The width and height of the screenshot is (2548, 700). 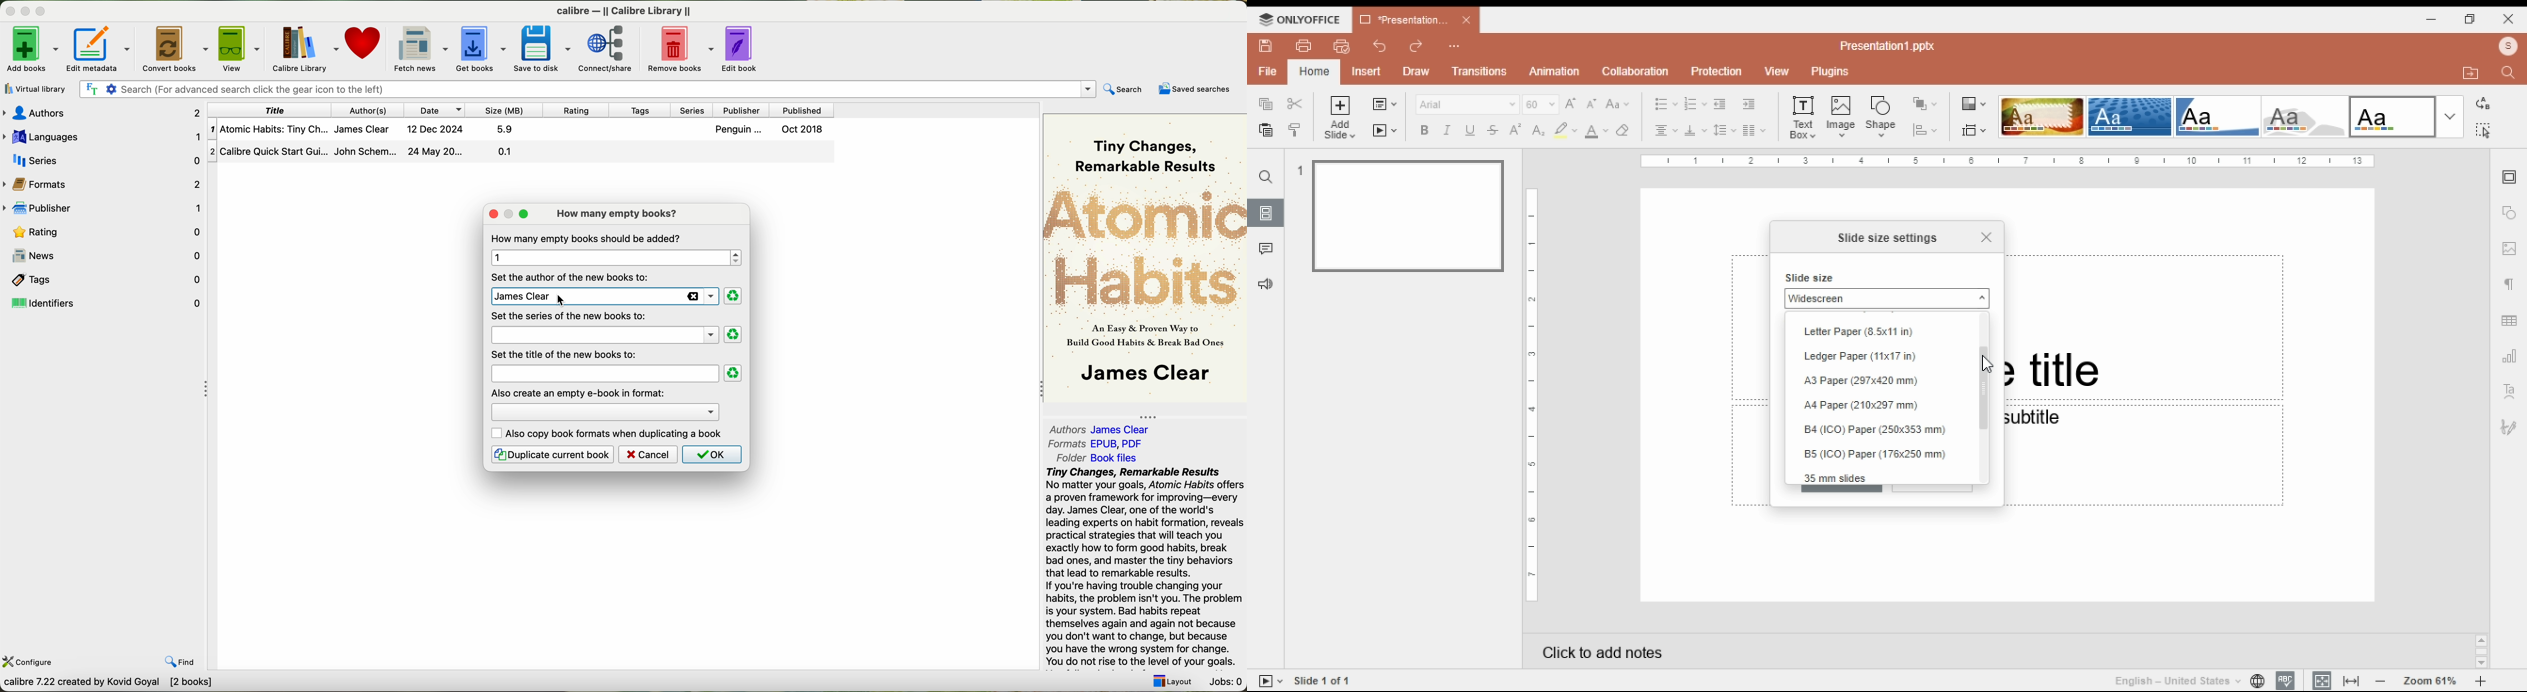 I want to click on Cursor, so click(x=1985, y=365).